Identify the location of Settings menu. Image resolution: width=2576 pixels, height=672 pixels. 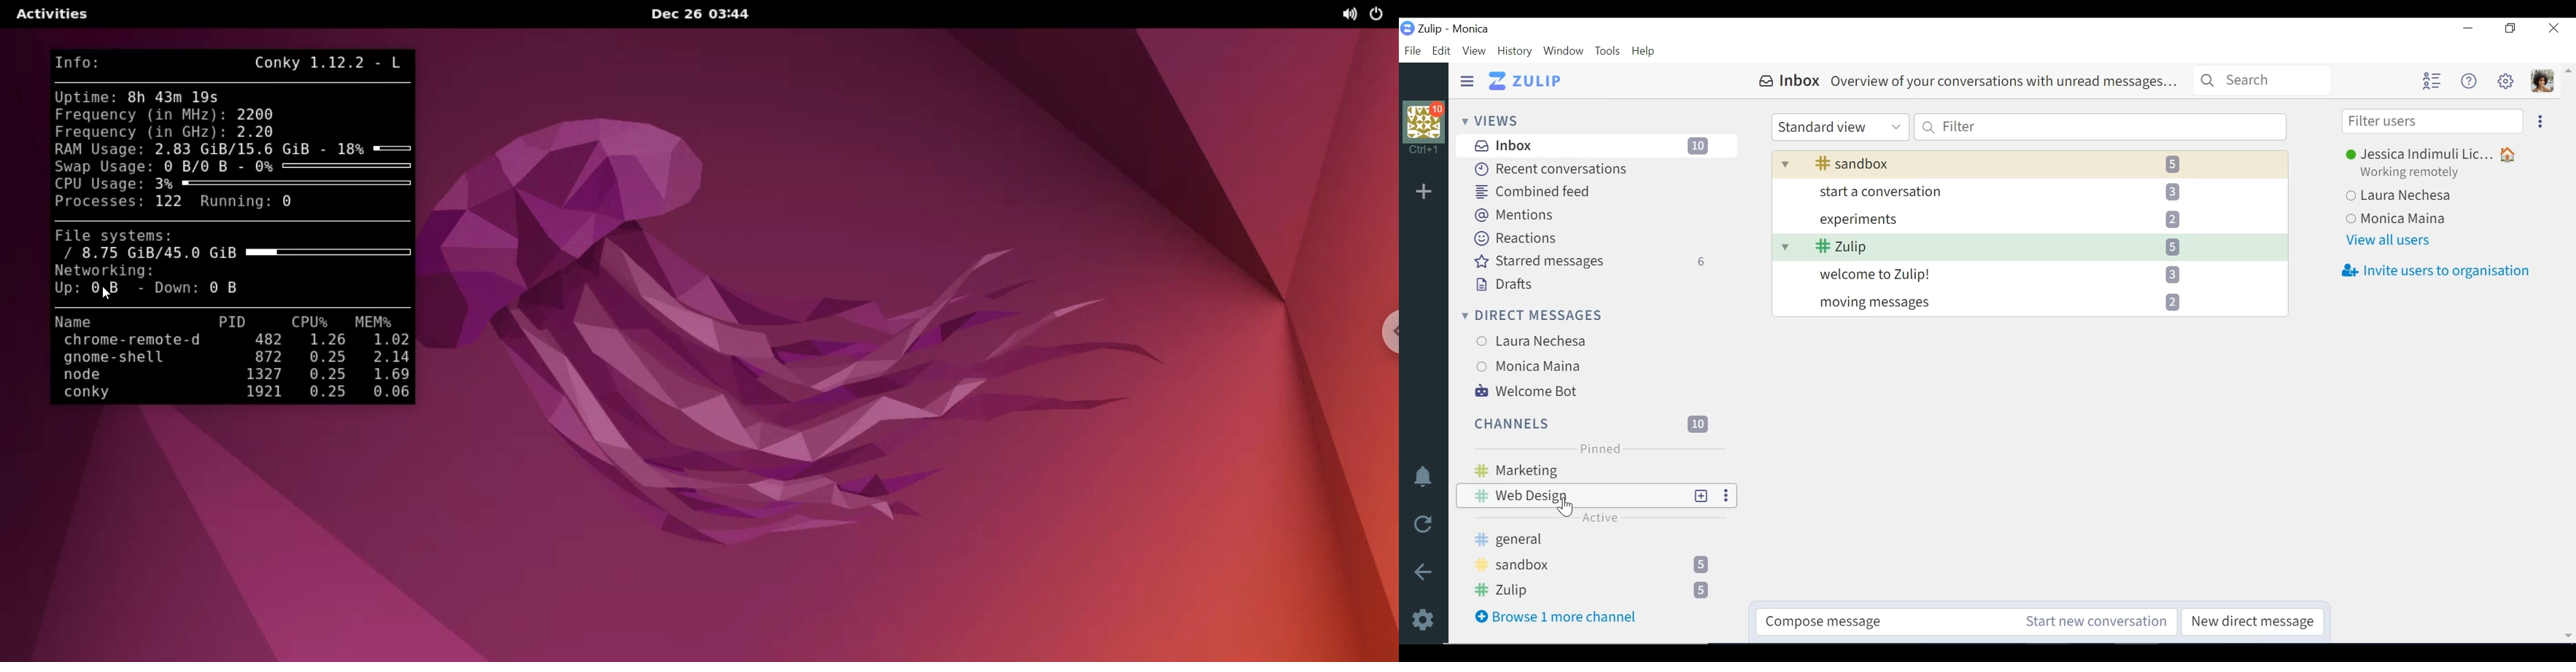
(2506, 80).